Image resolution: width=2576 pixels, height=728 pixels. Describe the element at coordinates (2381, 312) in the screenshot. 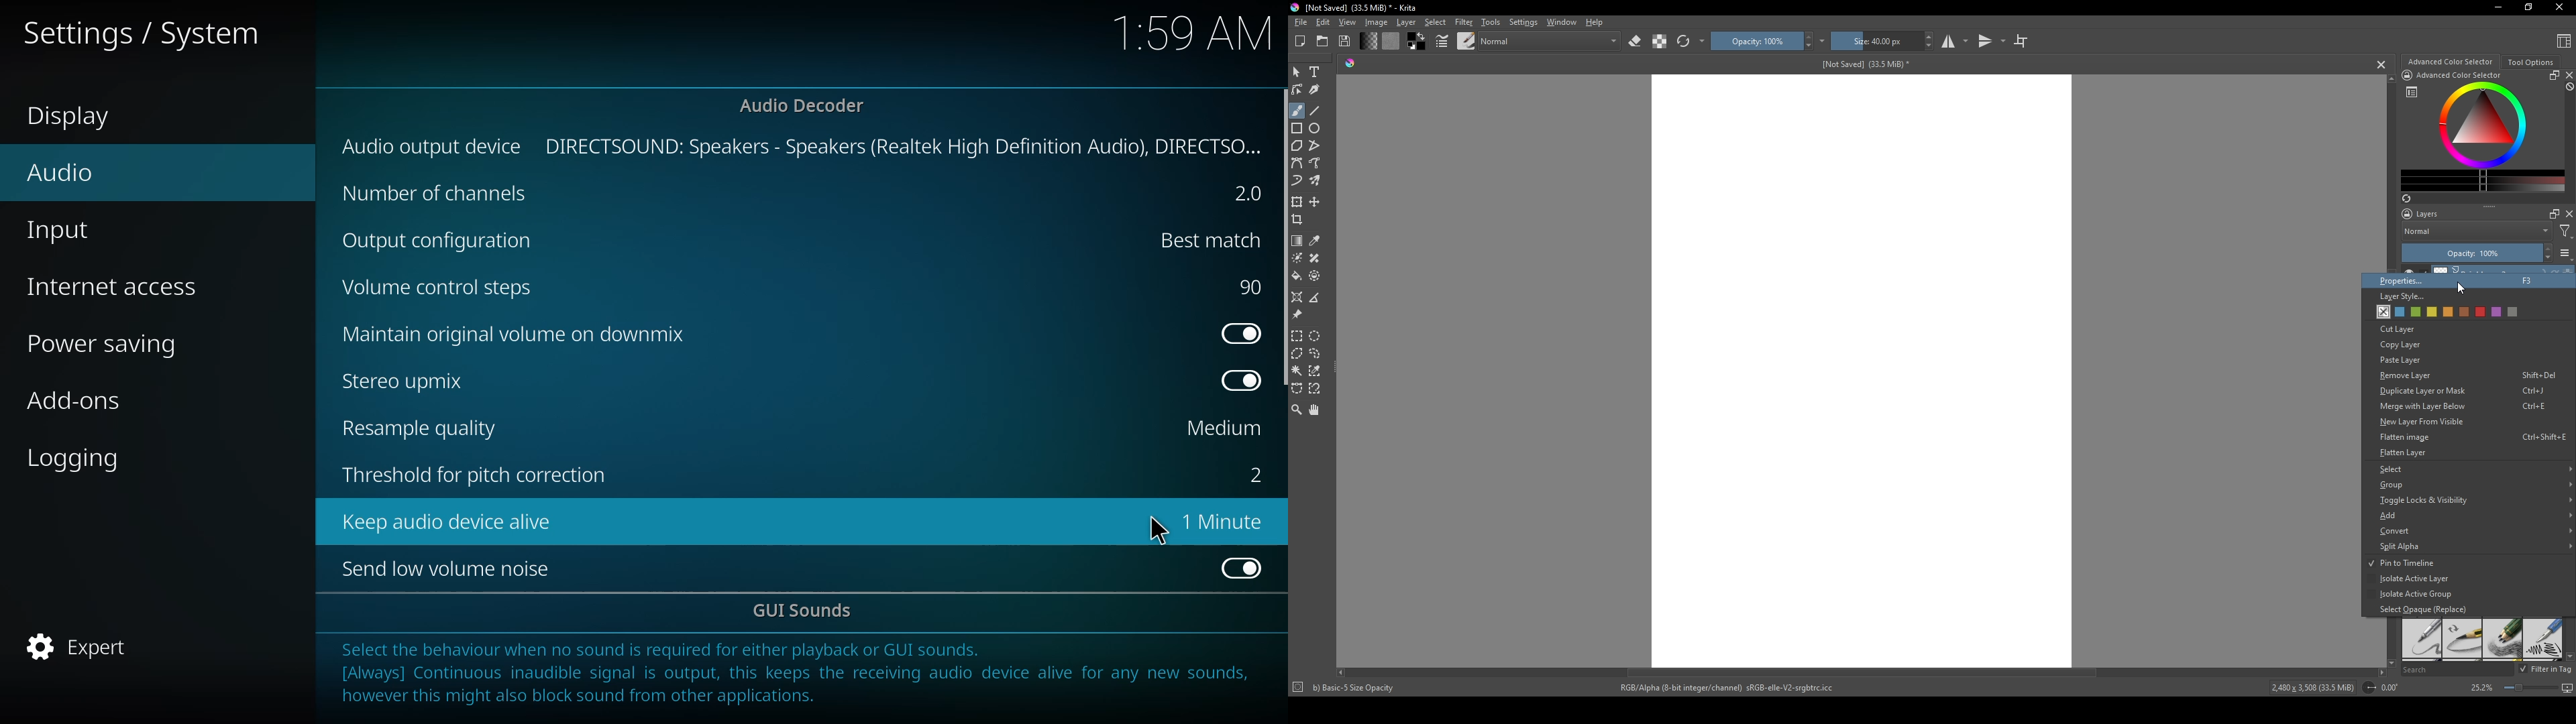

I see `no color` at that location.